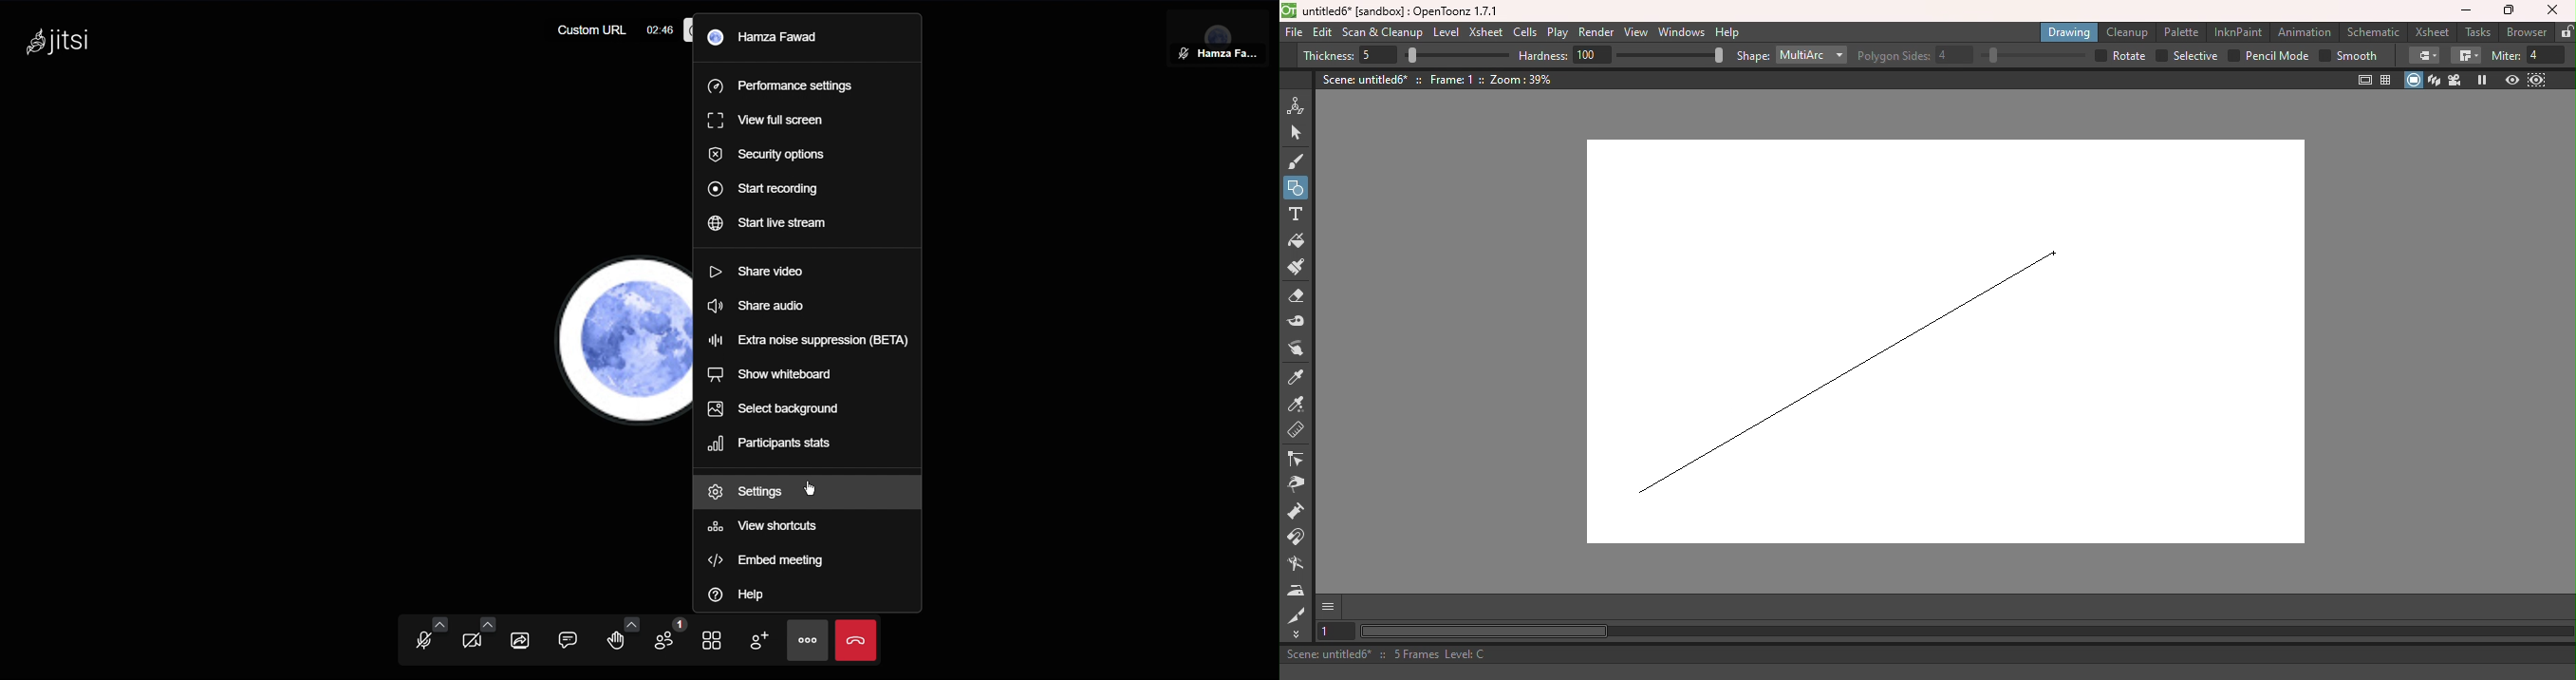 The width and height of the screenshot is (2576, 700). What do you see at coordinates (771, 226) in the screenshot?
I see `Start the stream` at bounding box center [771, 226].